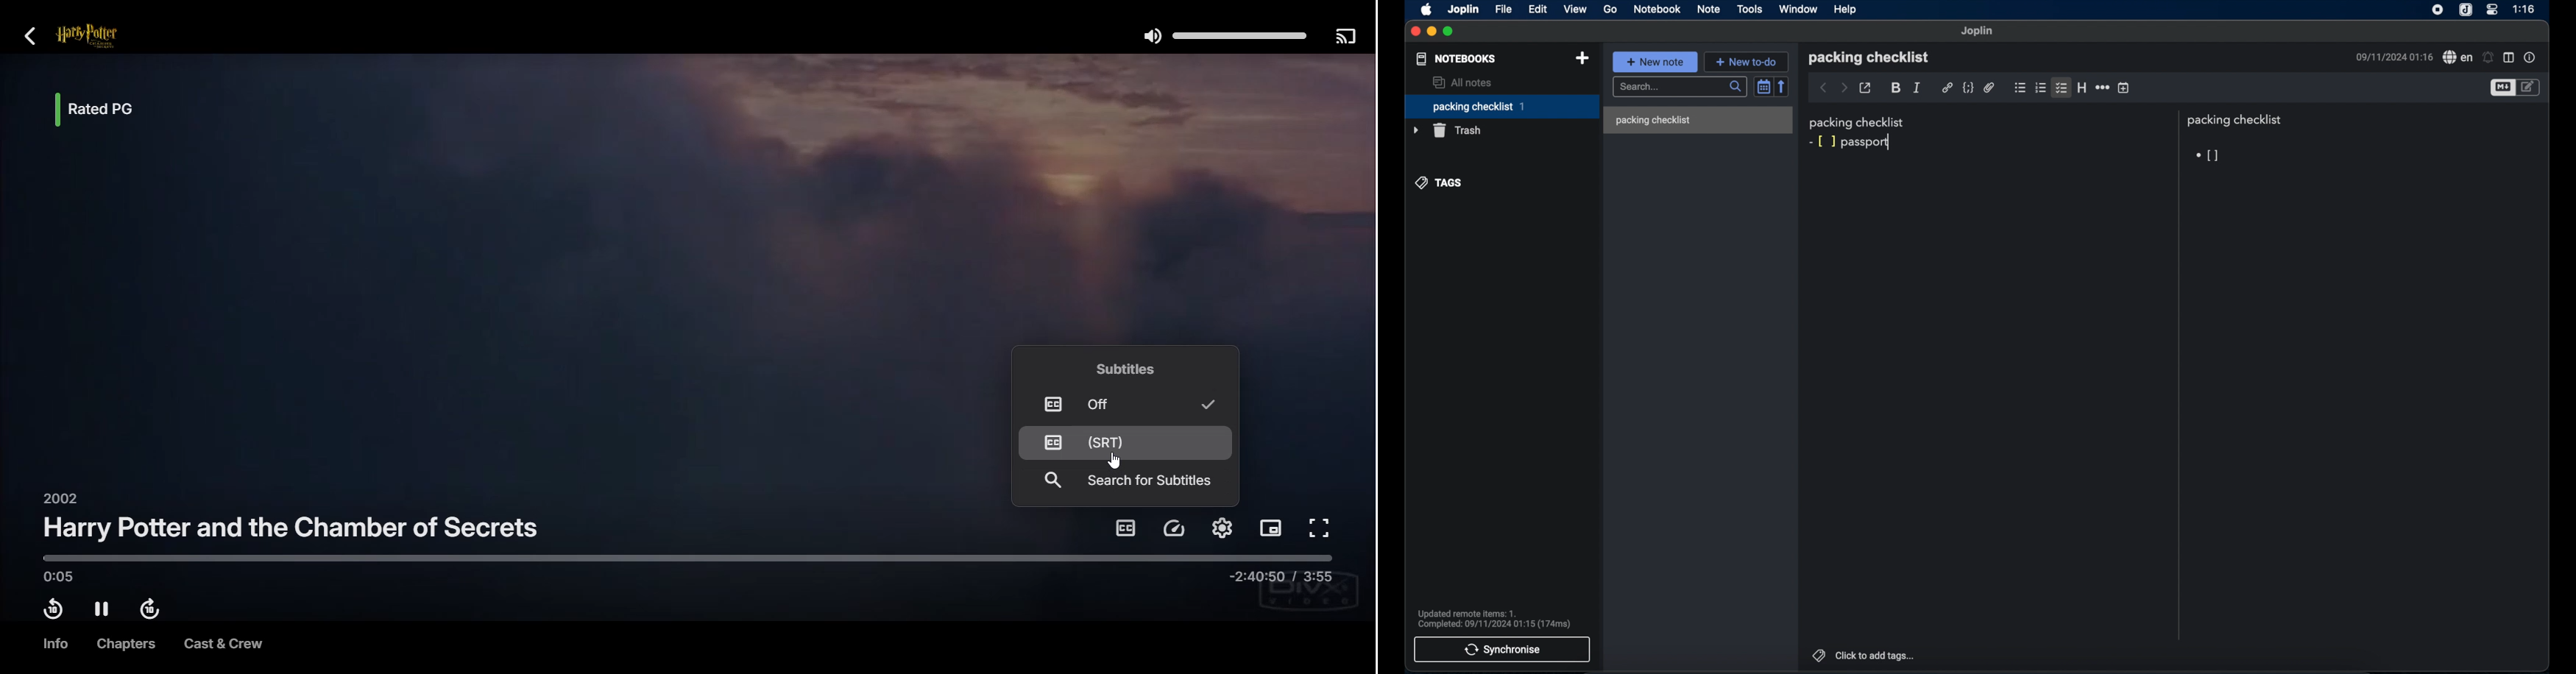 Image resolution: width=2576 pixels, height=700 pixels. I want to click on code, so click(1968, 87).